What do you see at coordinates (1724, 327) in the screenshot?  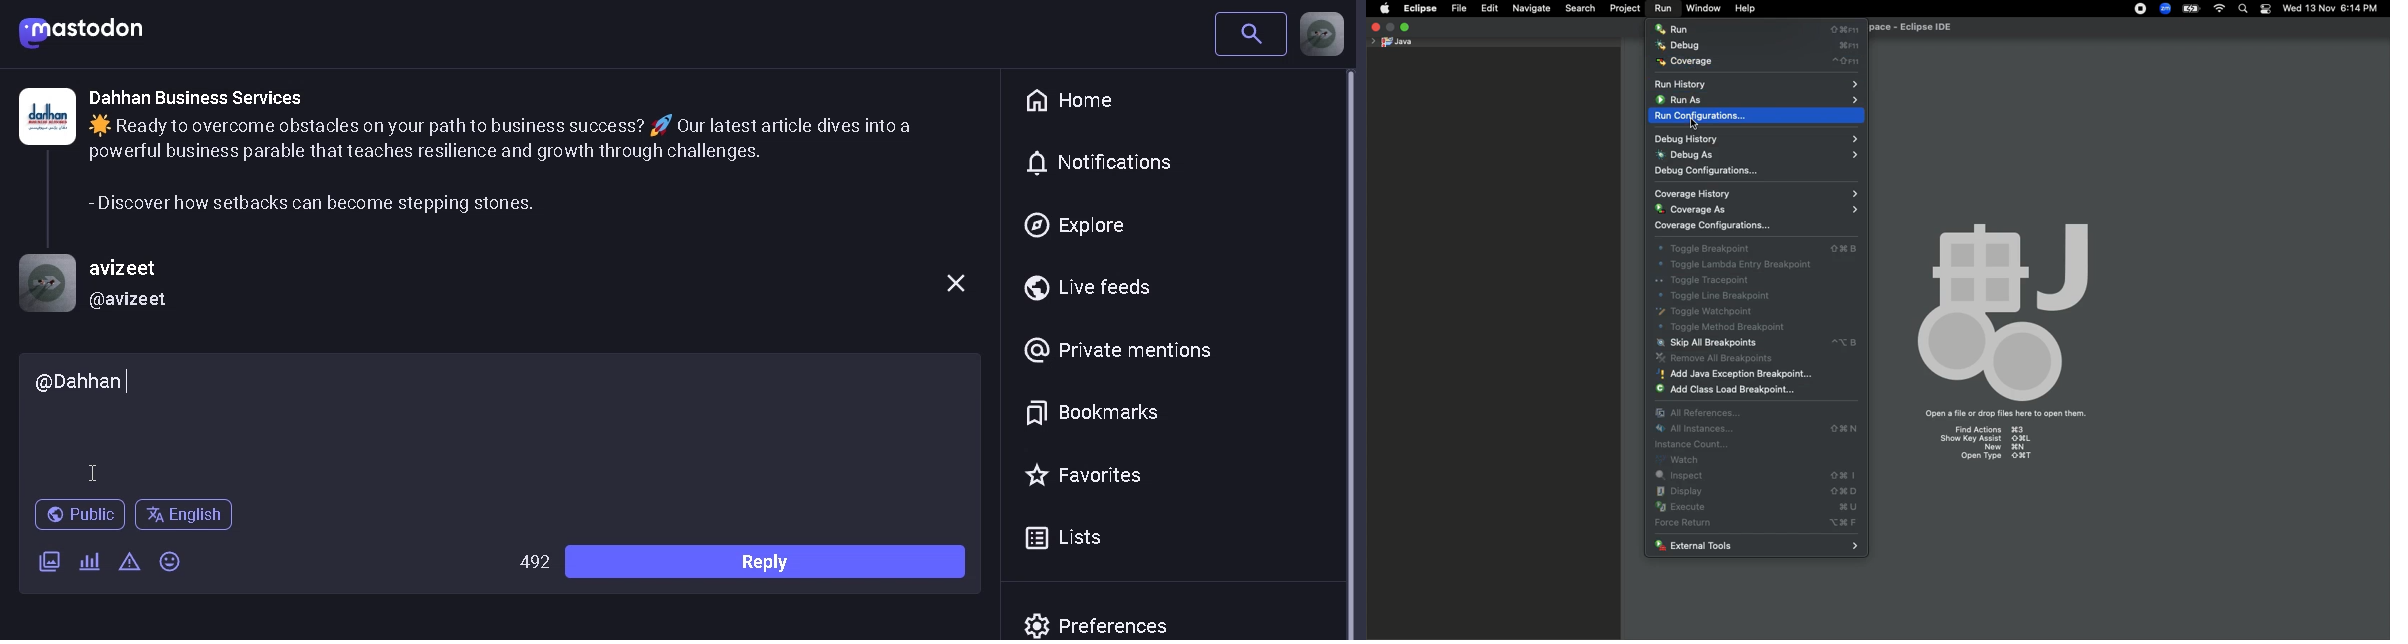 I see `Toggle method breakpoint` at bounding box center [1724, 327].